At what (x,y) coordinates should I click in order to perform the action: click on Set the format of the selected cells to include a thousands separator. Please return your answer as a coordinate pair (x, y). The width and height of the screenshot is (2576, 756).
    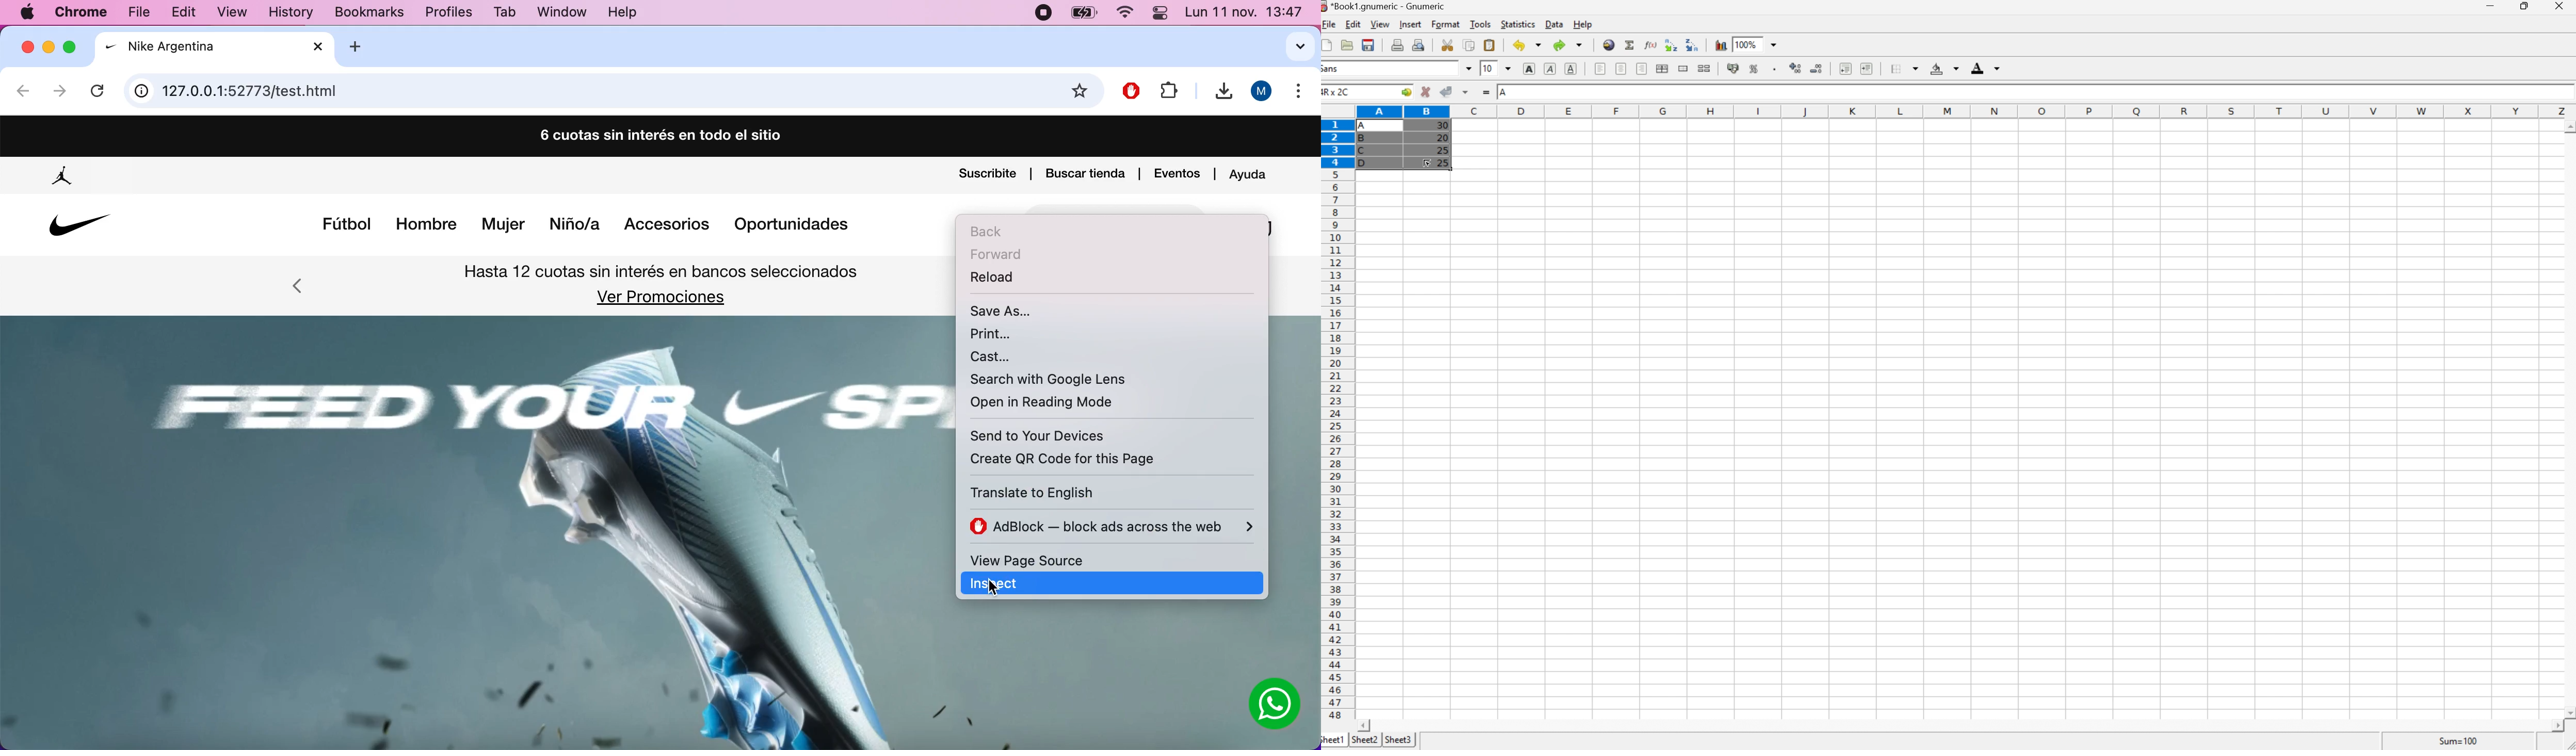
    Looking at the image, I should click on (1774, 69).